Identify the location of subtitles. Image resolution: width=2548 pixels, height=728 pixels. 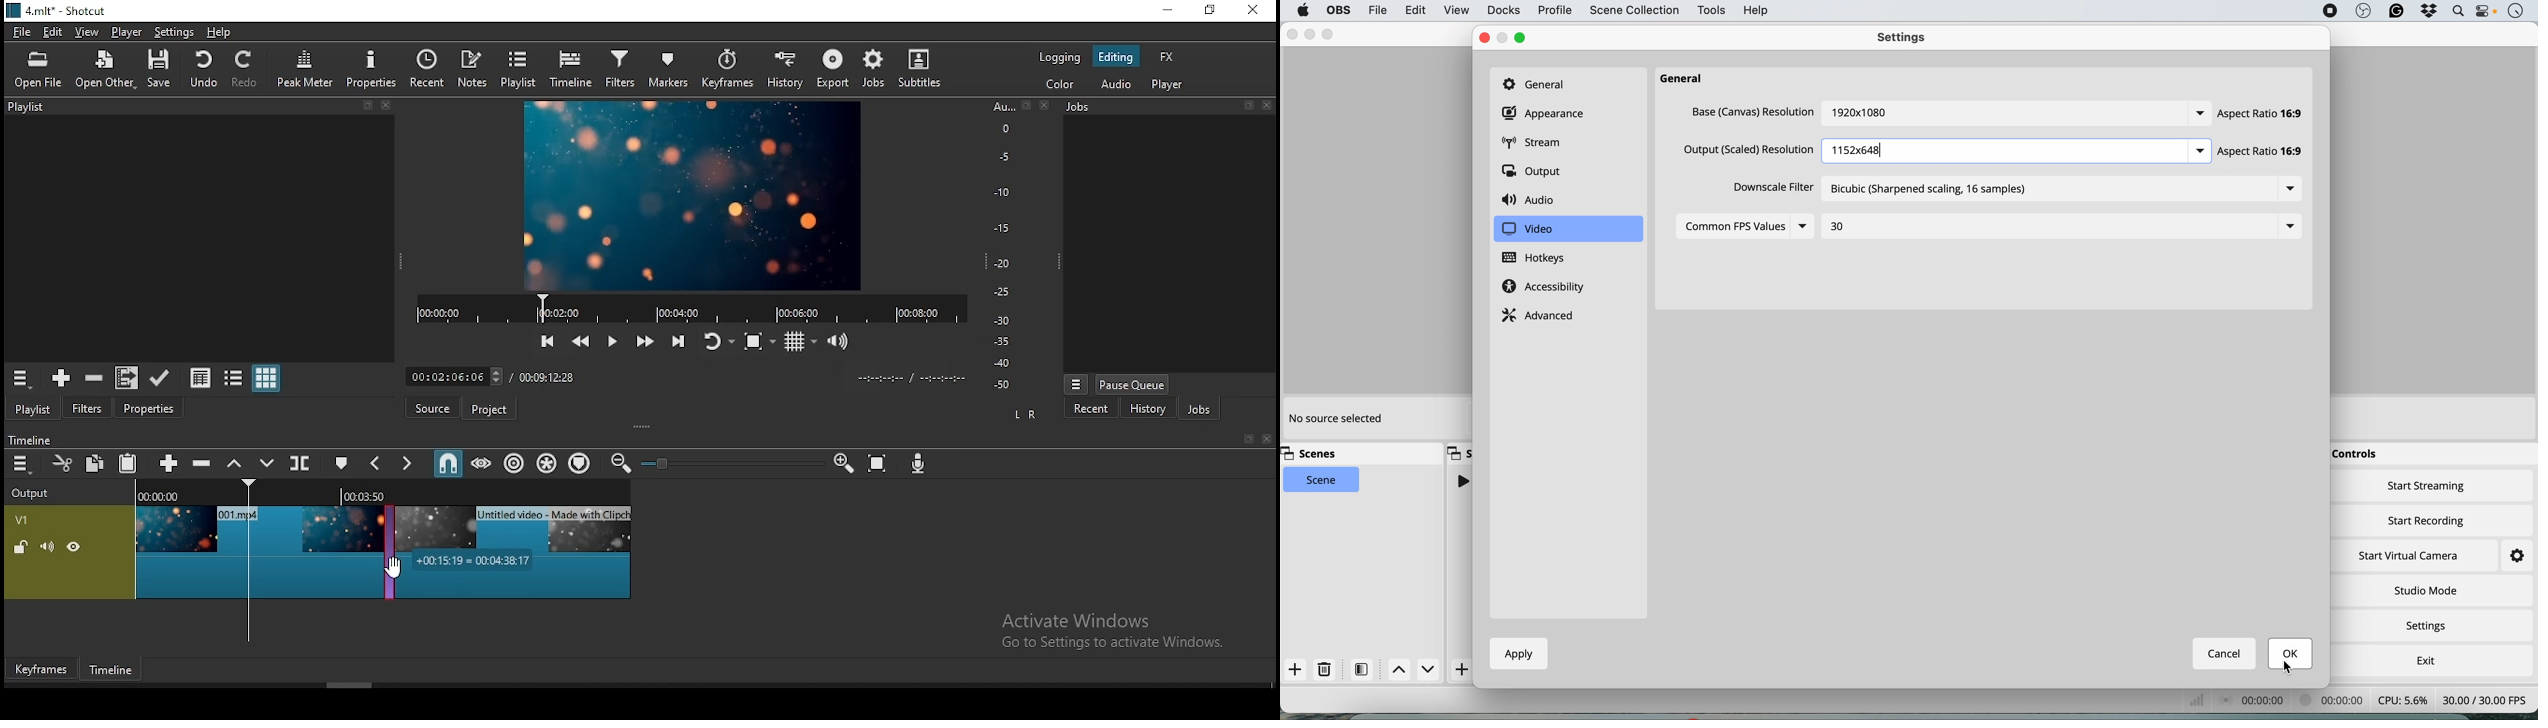
(919, 69).